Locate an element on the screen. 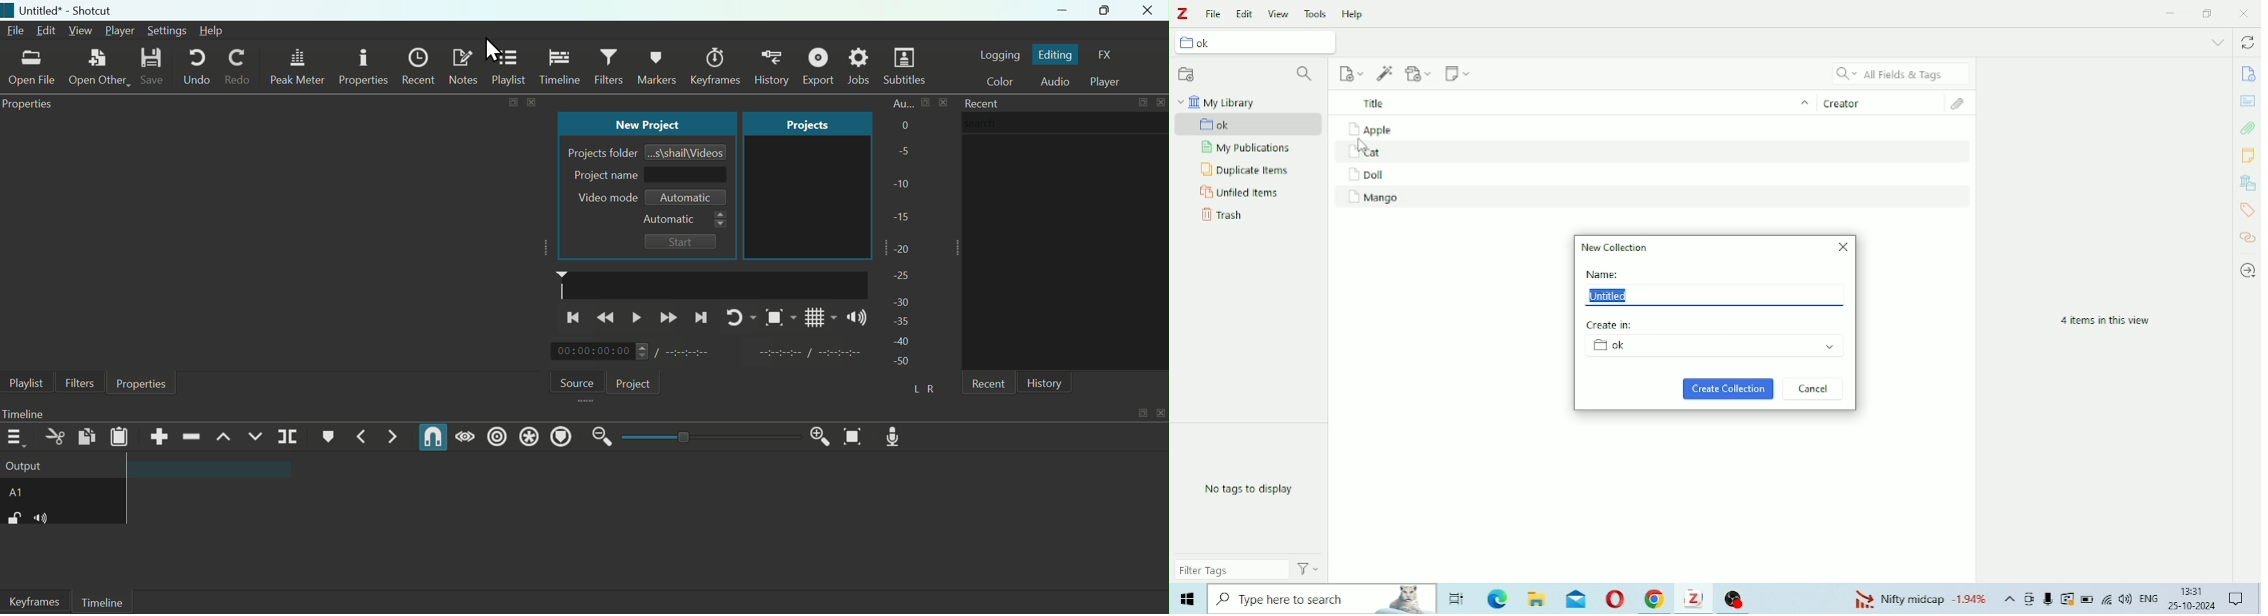 This screenshot has width=2268, height=616. Cut is located at coordinates (52, 439).